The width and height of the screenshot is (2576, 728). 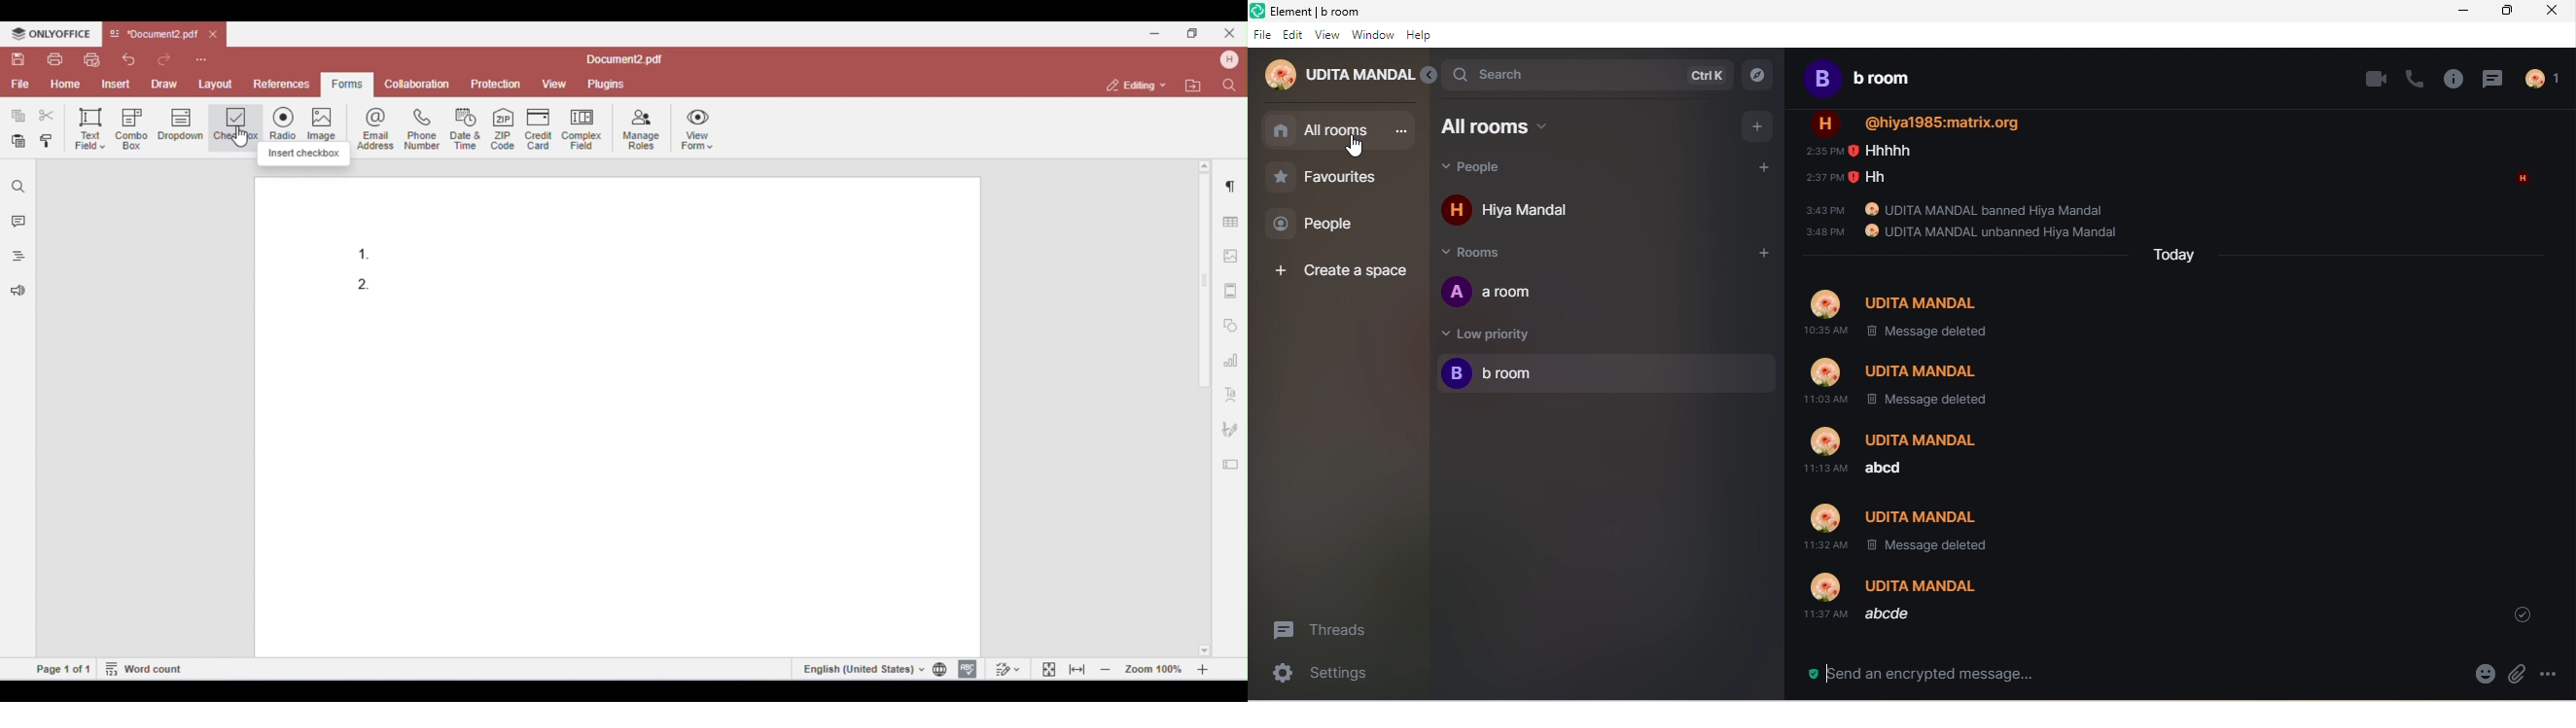 I want to click on send an encrypted message, so click(x=1947, y=670).